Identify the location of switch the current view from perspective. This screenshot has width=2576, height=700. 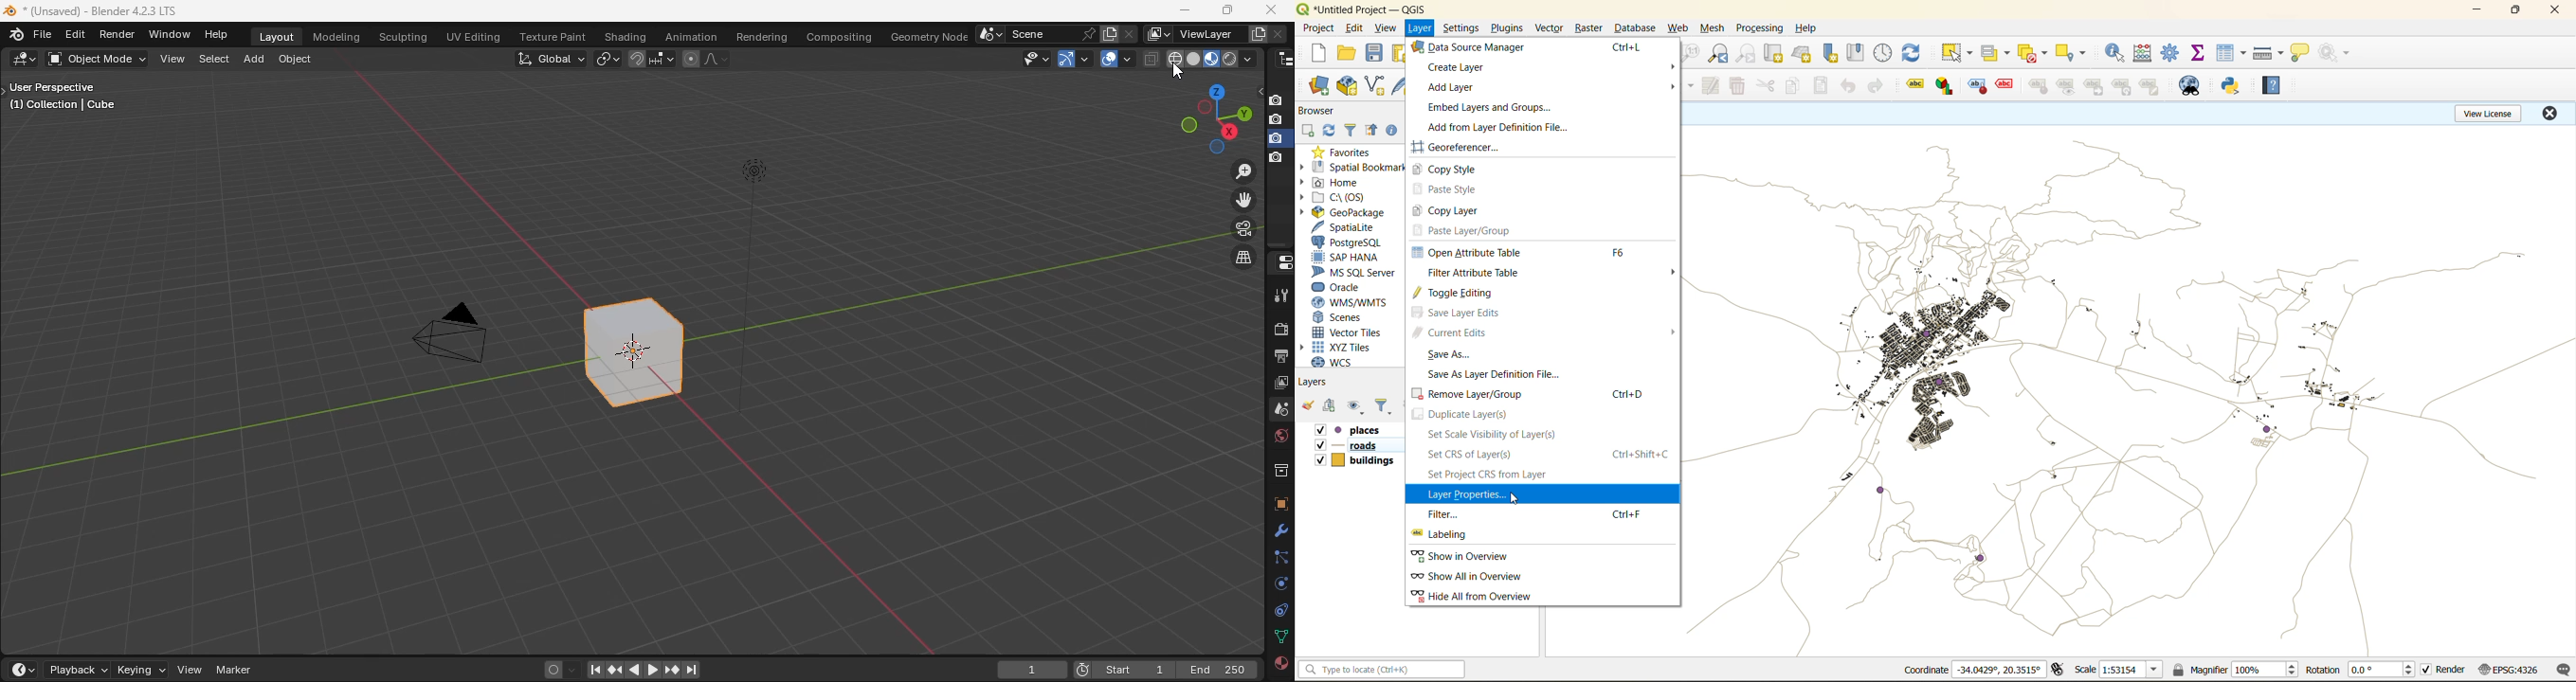
(1243, 258).